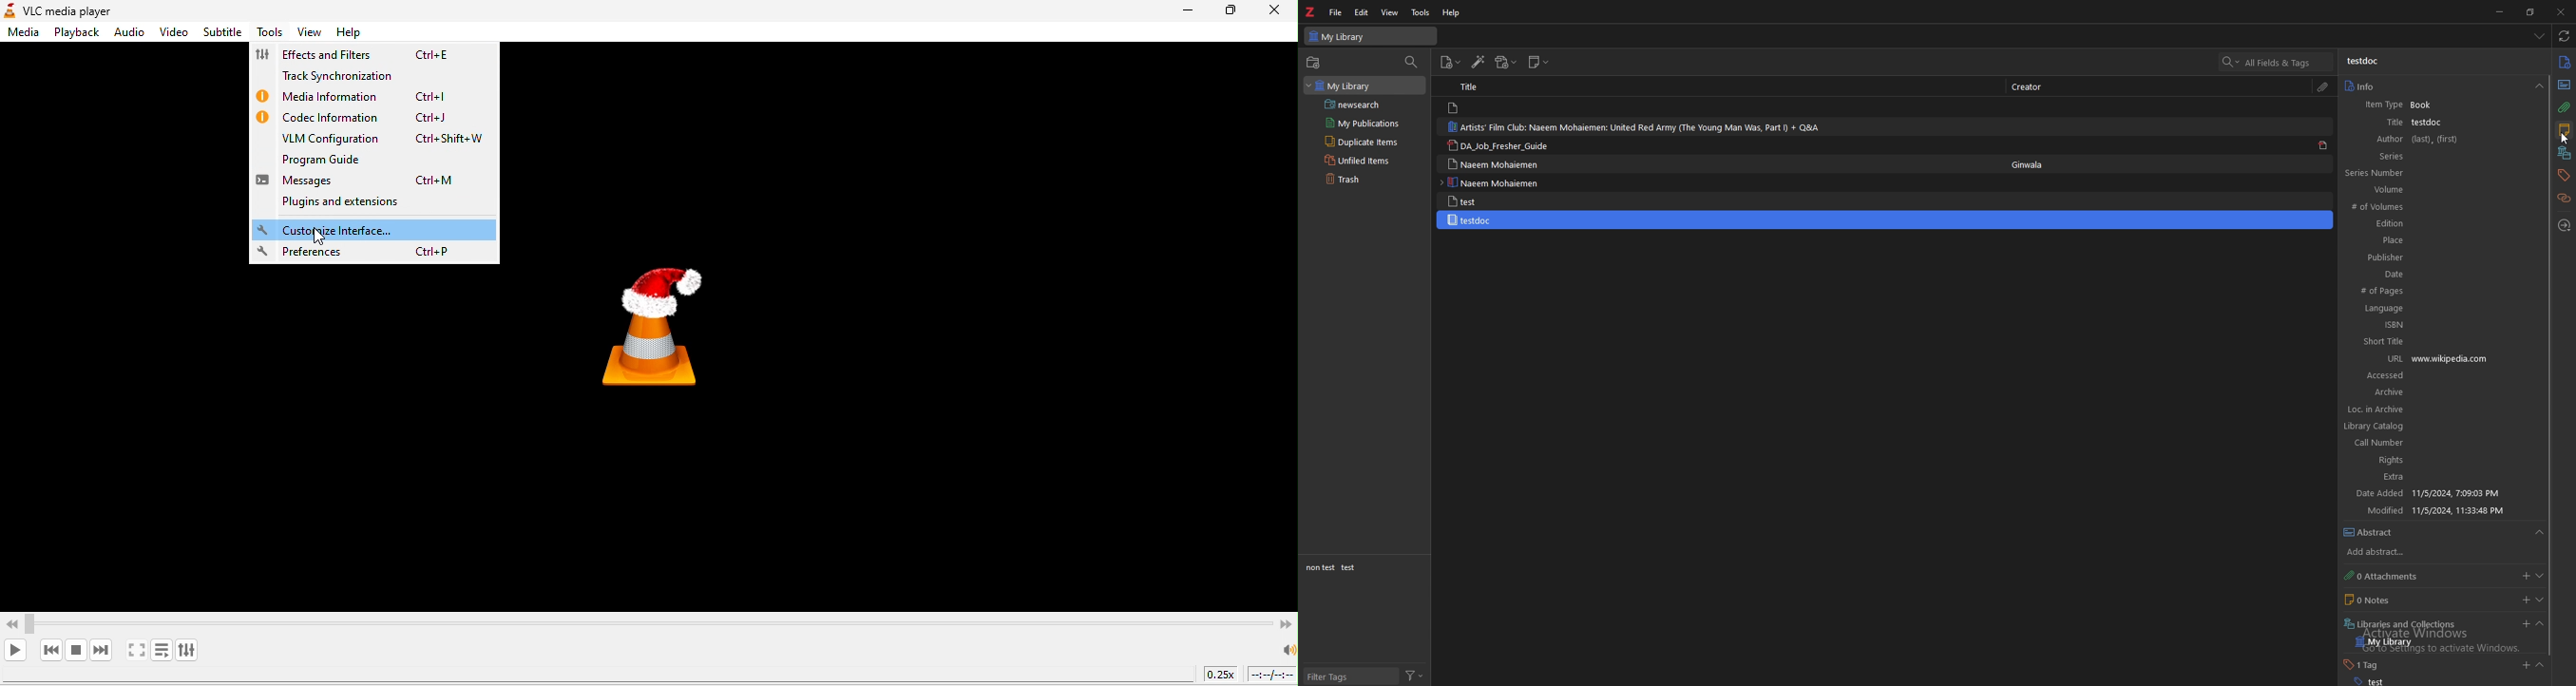  What do you see at coordinates (2527, 575) in the screenshot?
I see `add attachment` at bounding box center [2527, 575].